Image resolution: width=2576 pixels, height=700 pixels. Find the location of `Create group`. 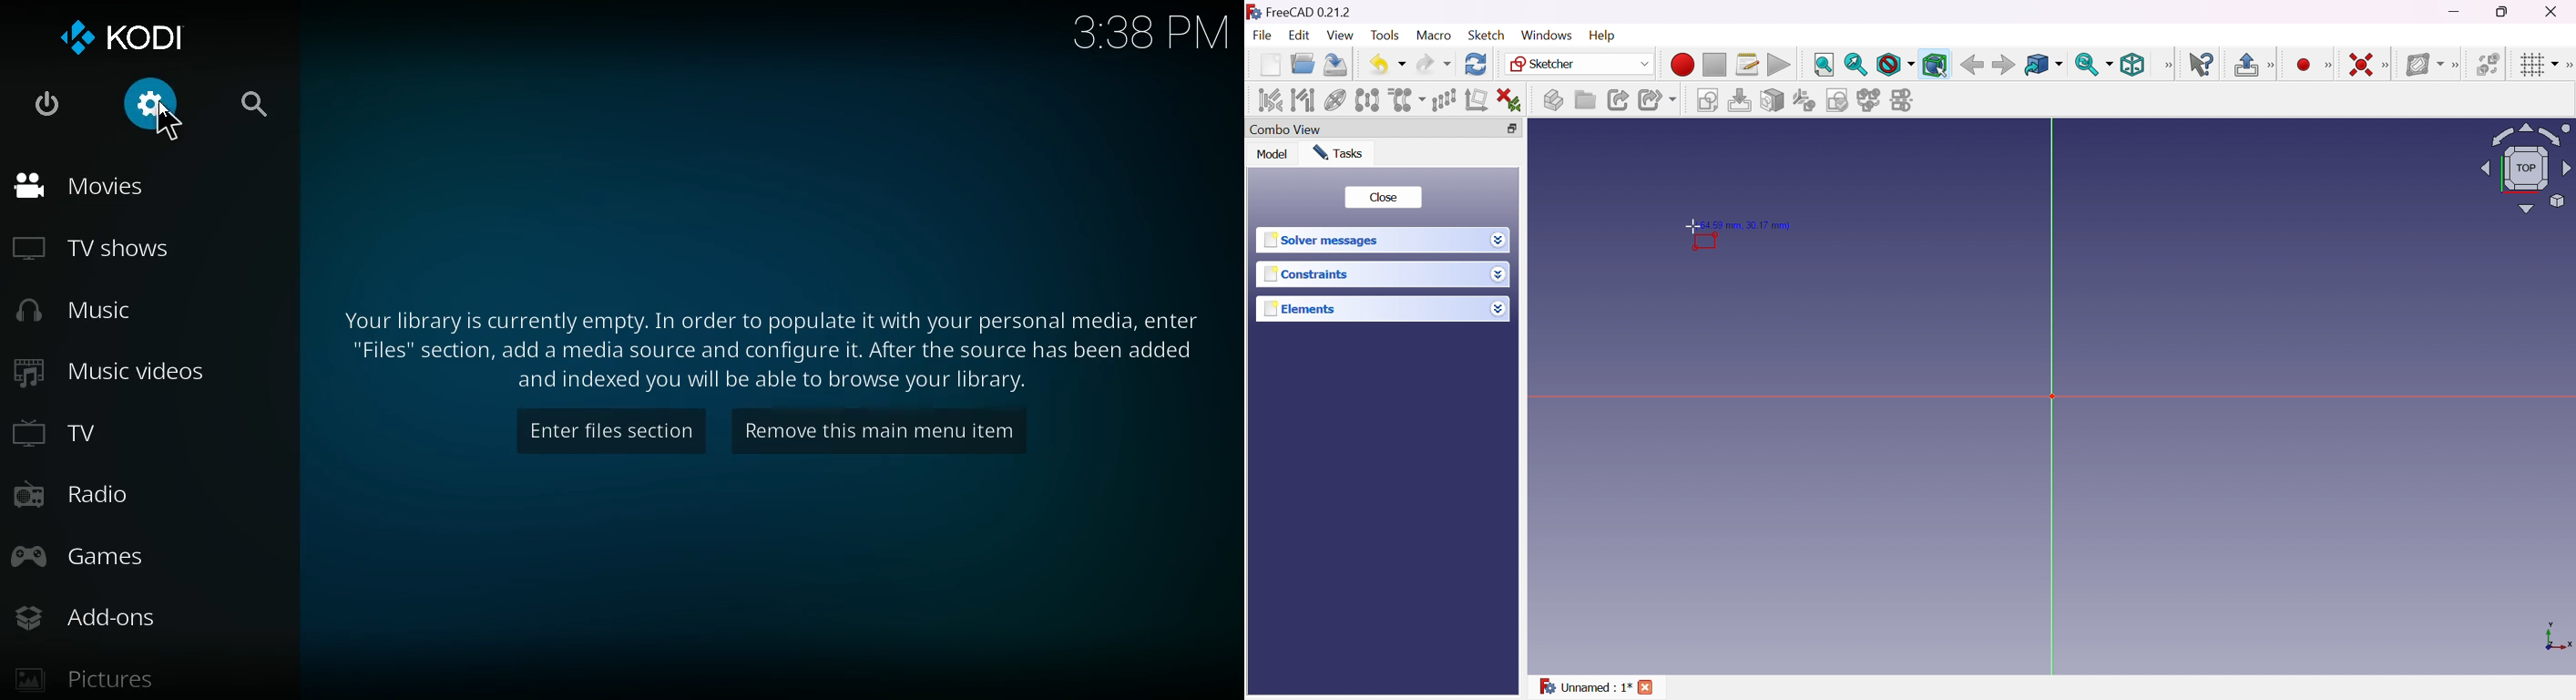

Create group is located at coordinates (1585, 101).